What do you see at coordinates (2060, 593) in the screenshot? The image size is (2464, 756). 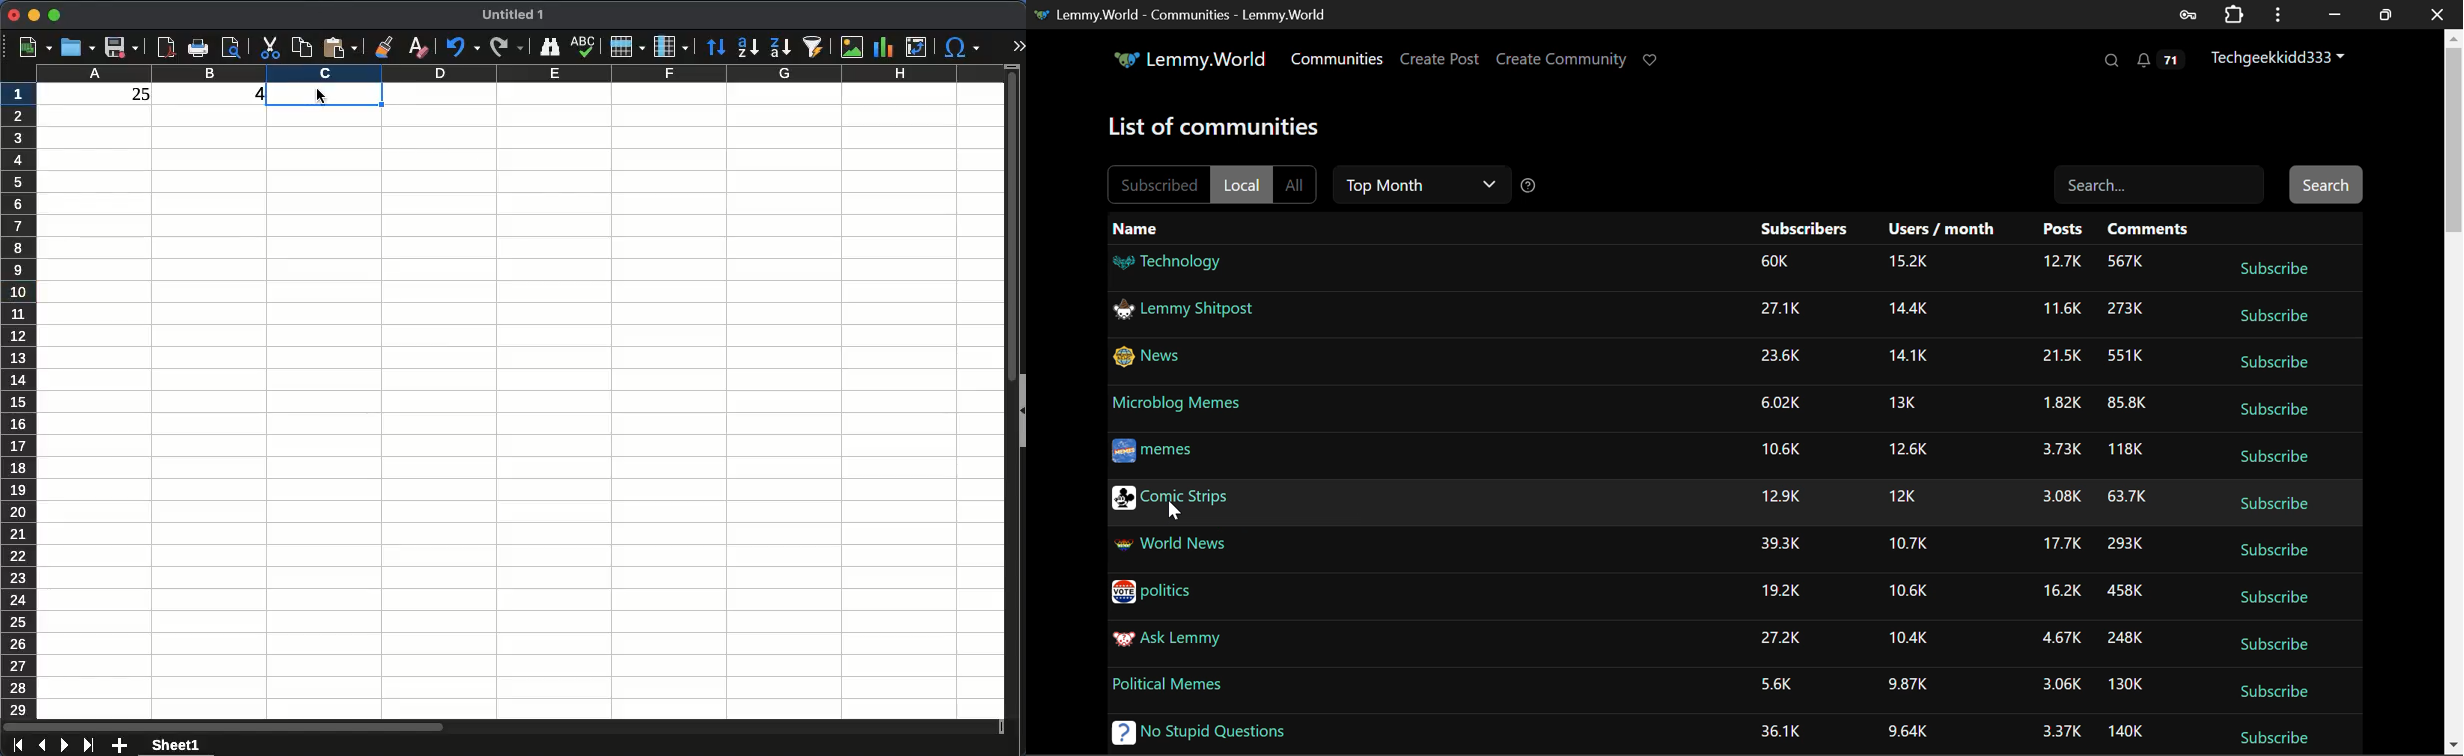 I see `16.2K` at bounding box center [2060, 593].